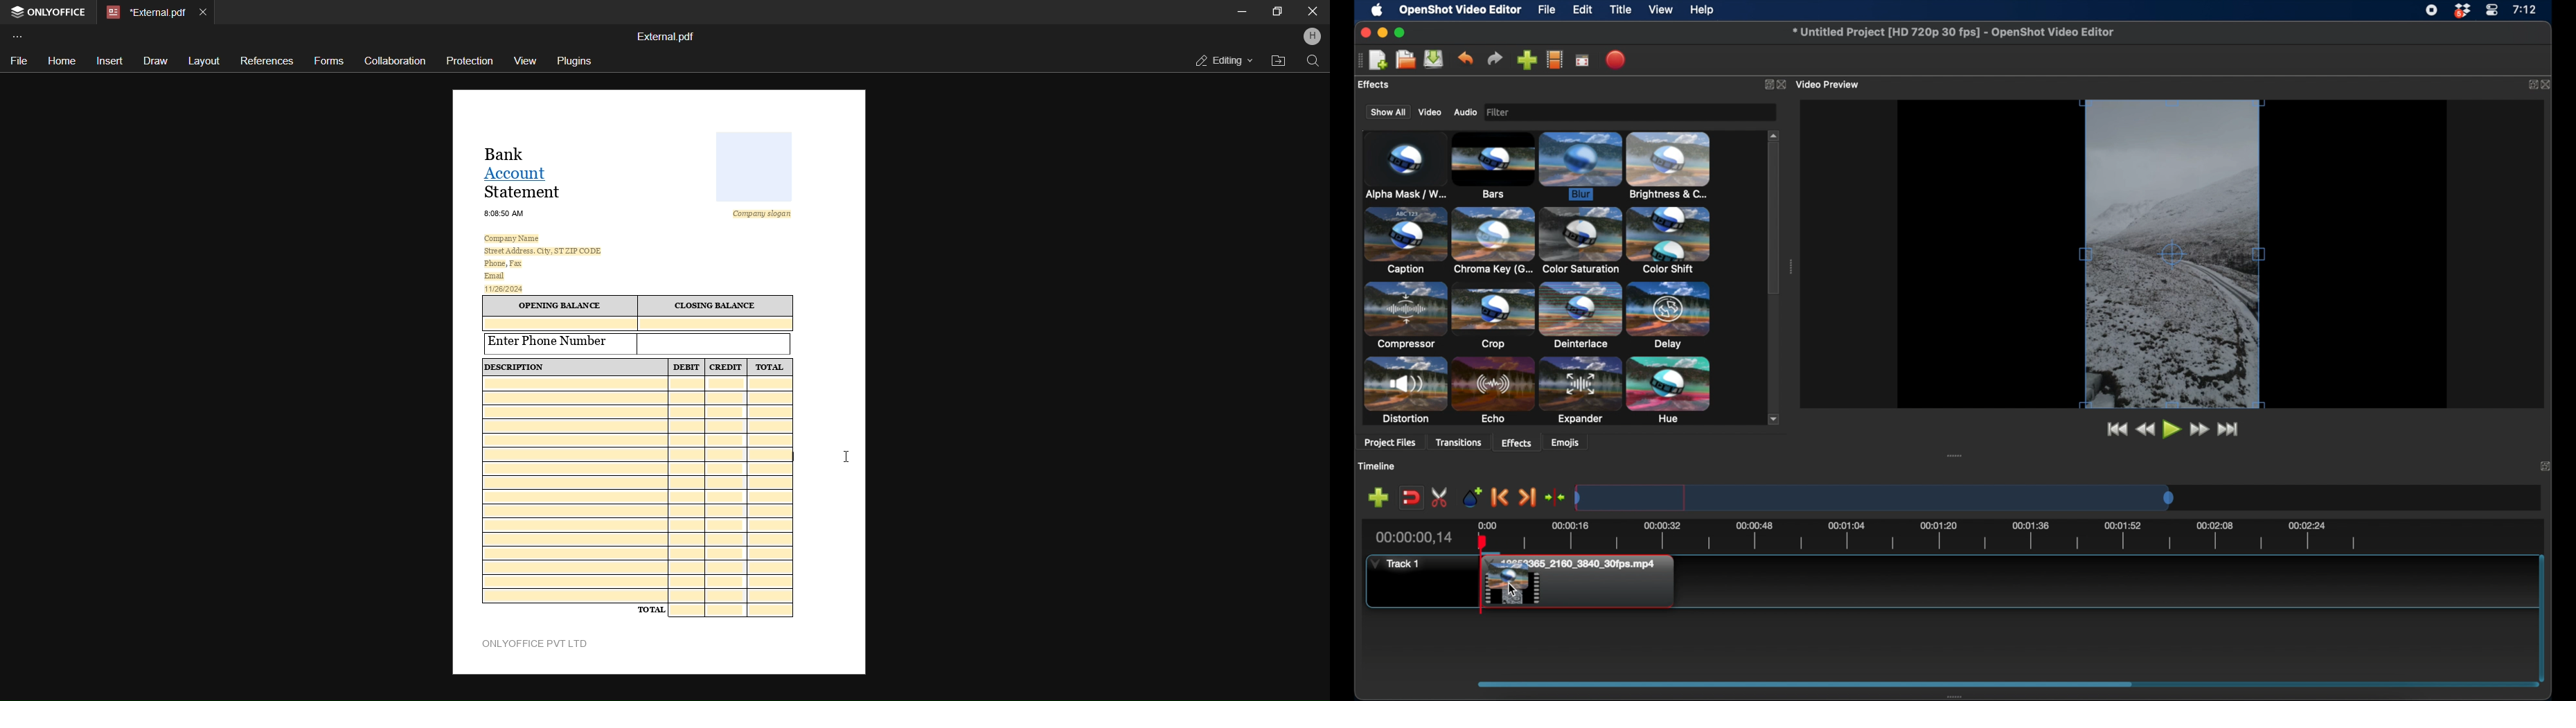  What do you see at coordinates (1832, 84) in the screenshot?
I see `video preview` at bounding box center [1832, 84].